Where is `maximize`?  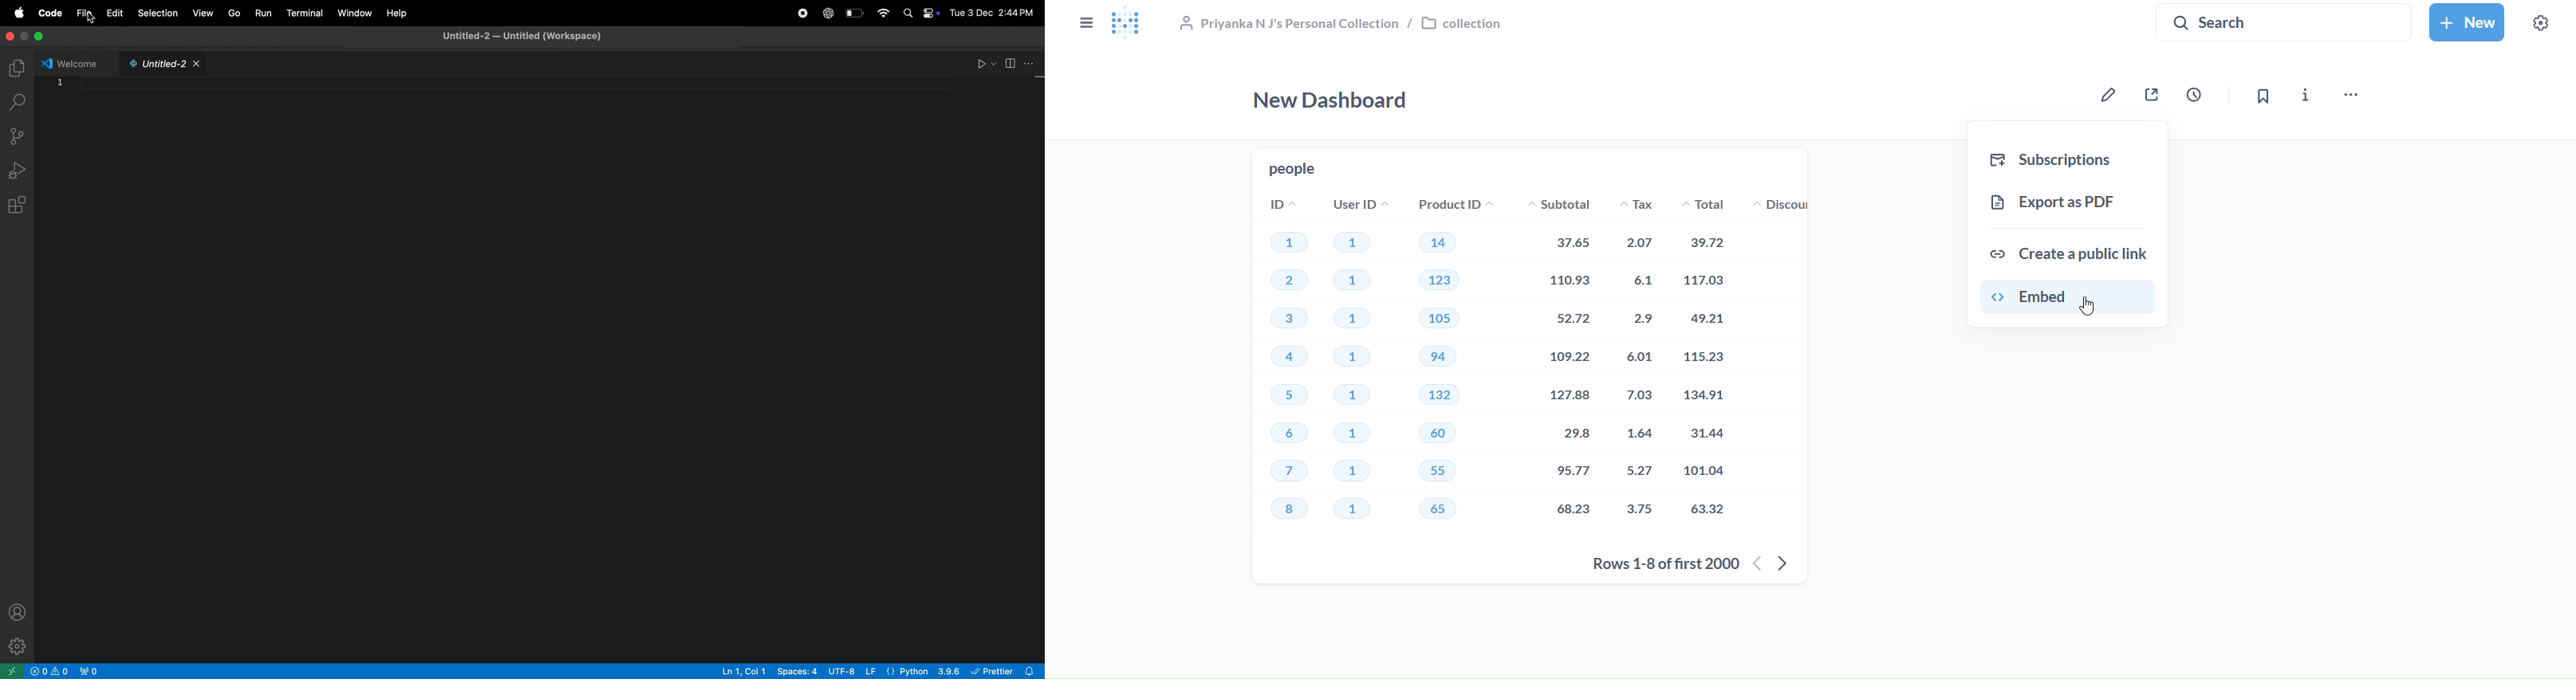 maximize is located at coordinates (41, 36).